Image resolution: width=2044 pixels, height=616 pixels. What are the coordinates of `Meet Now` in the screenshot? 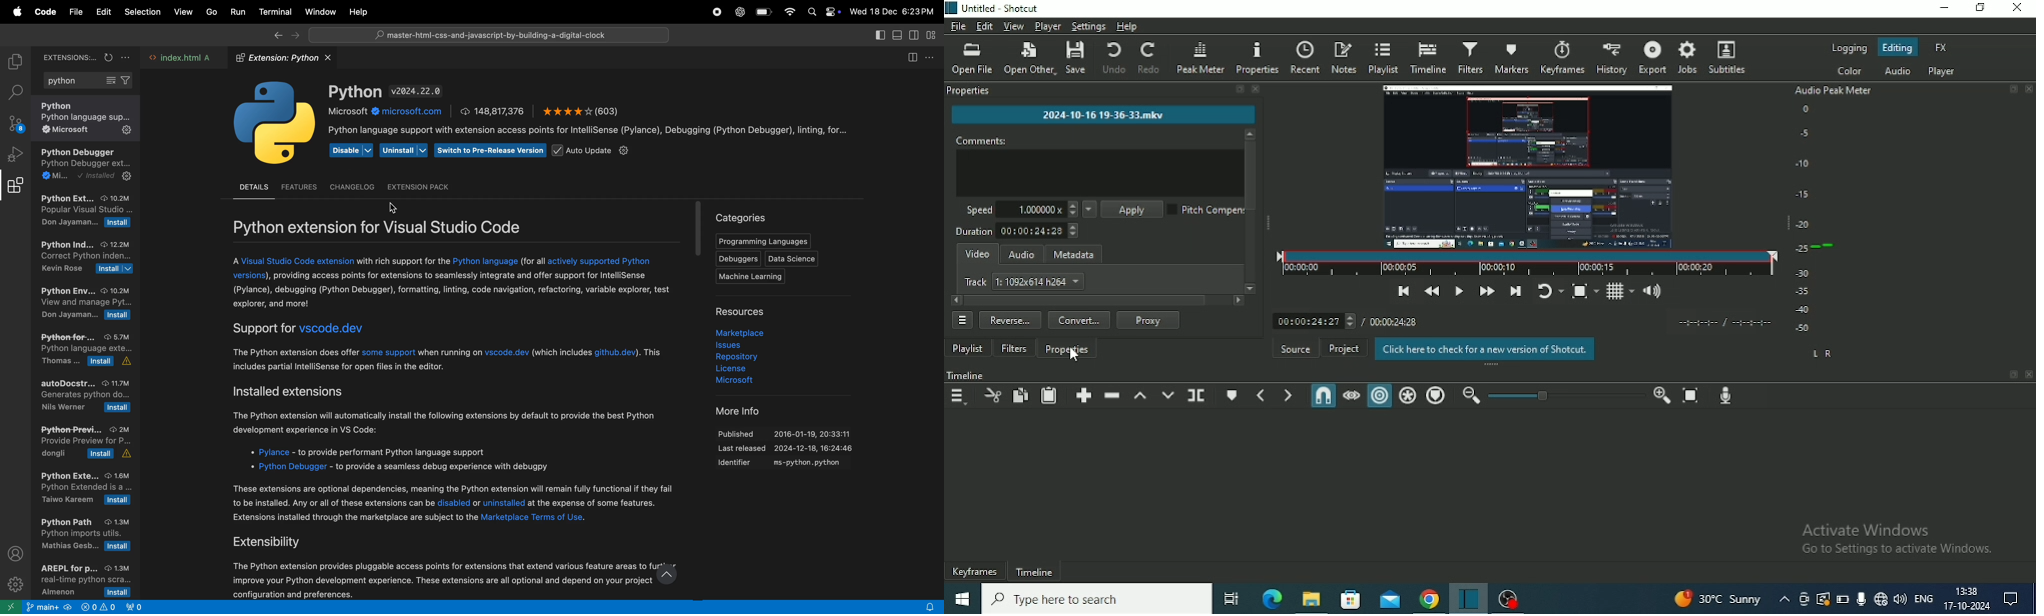 It's located at (1804, 599).